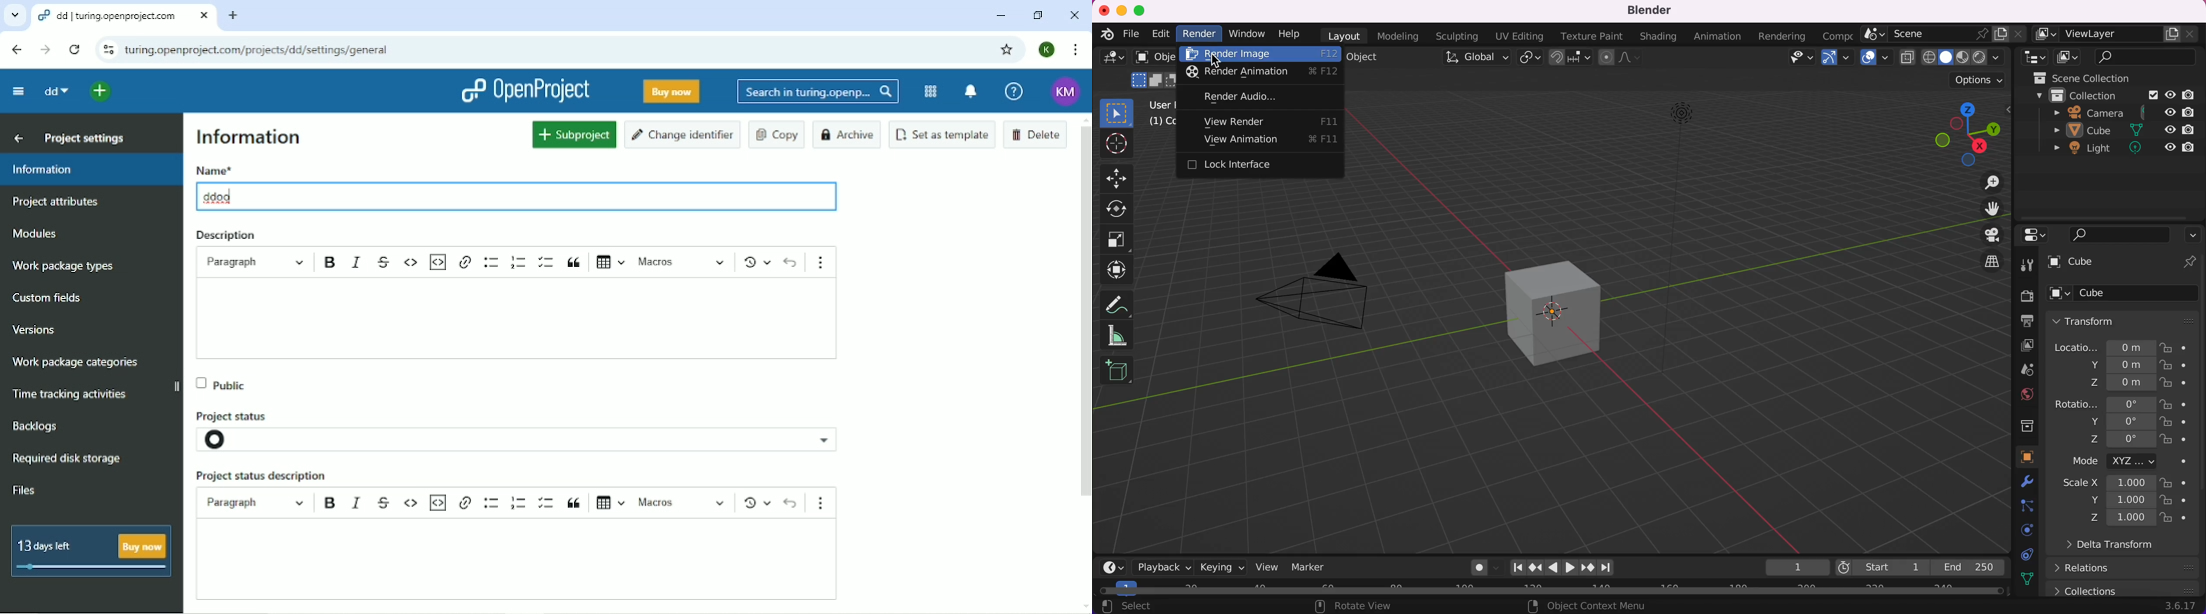 The height and width of the screenshot is (616, 2212). Describe the element at coordinates (1884, 566) in the screenshot. I see `start 1` at that location.